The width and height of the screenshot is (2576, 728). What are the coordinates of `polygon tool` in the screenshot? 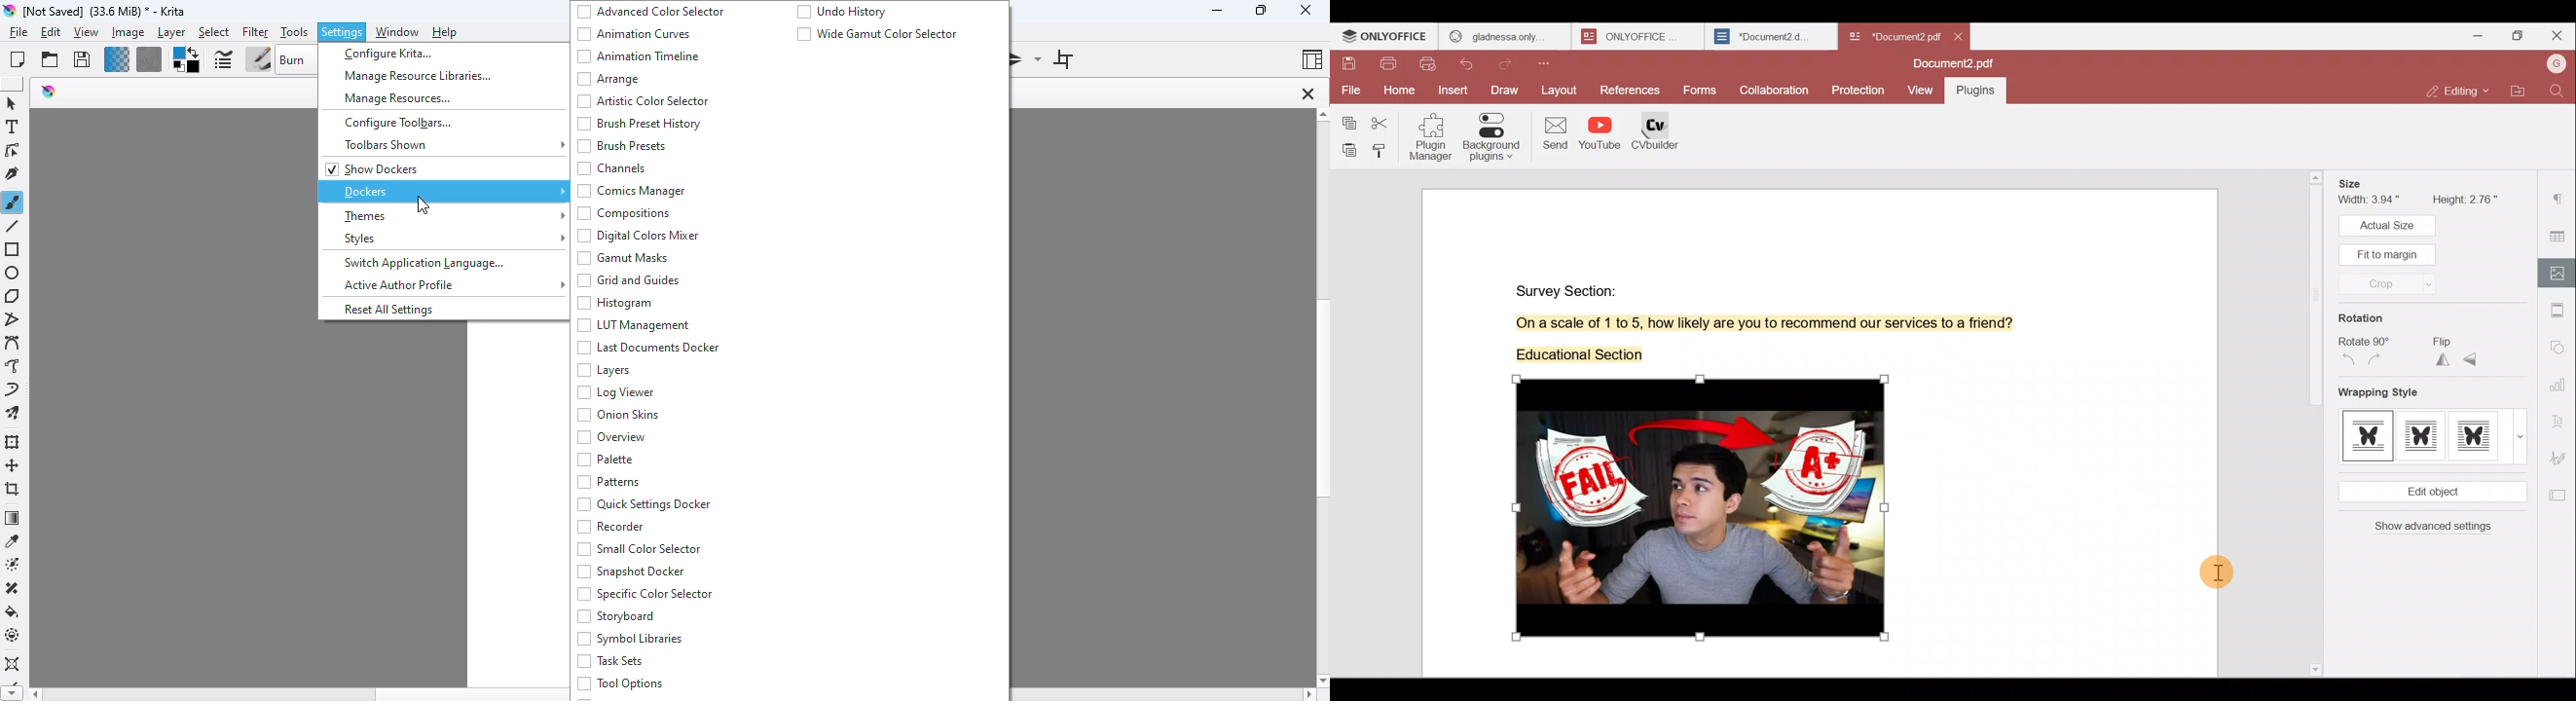 It's located at (13, 296).